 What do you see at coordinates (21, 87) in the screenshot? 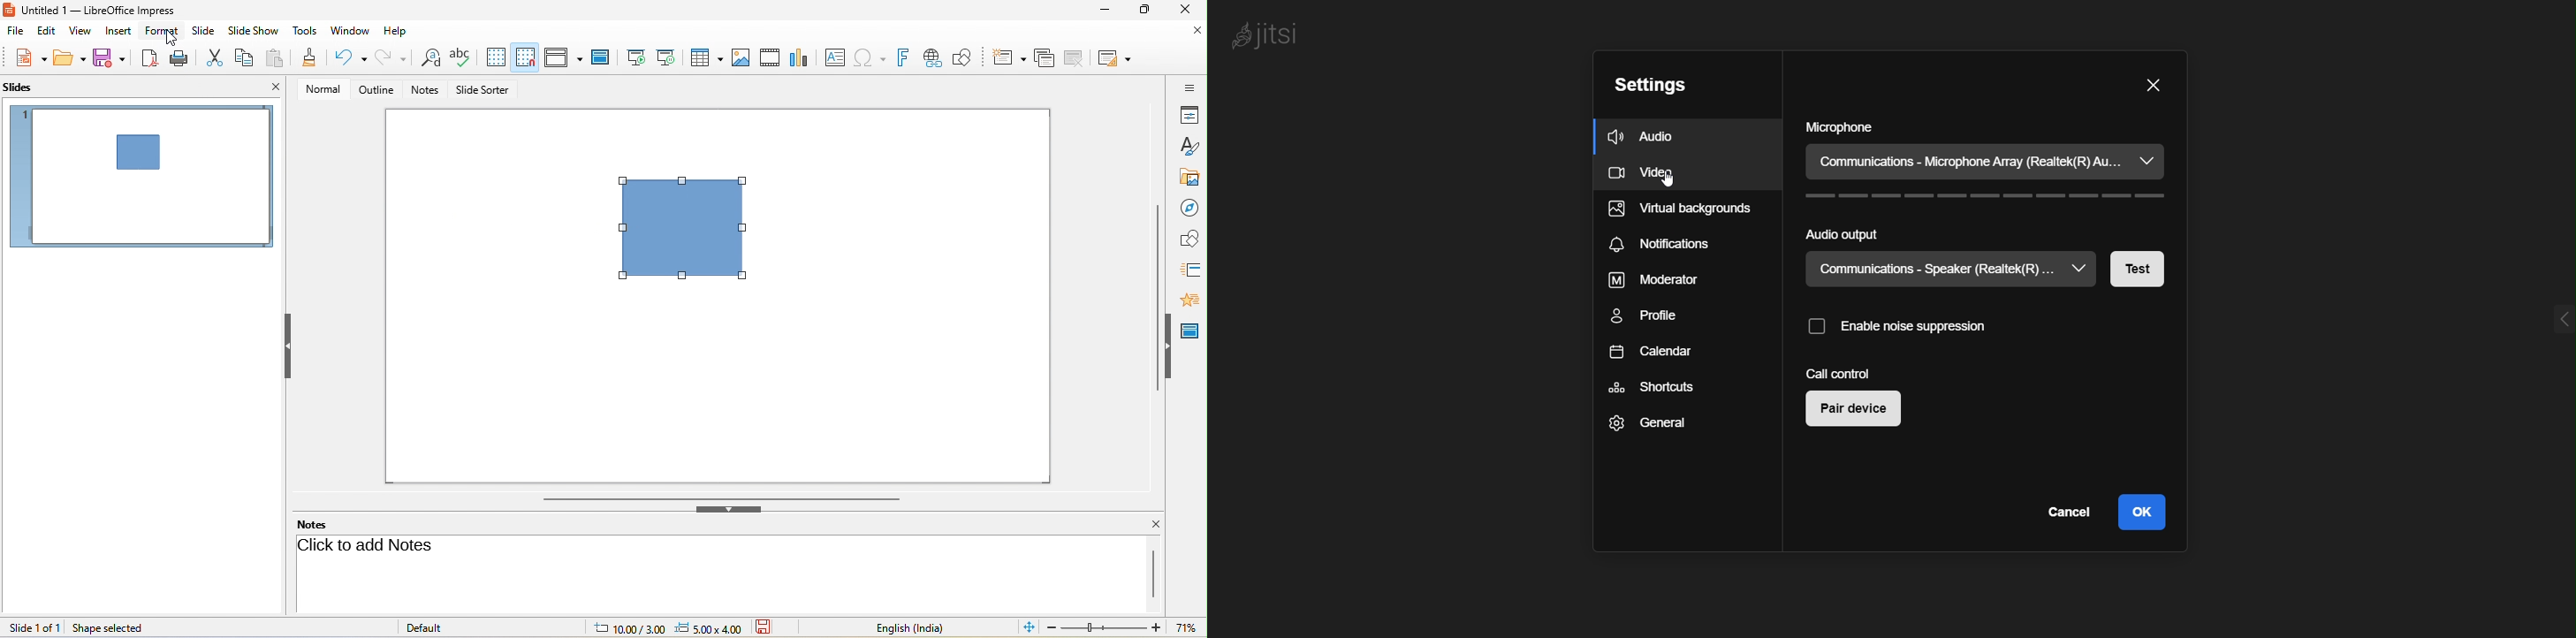
I see `slides` at bounding box center [21, 87].